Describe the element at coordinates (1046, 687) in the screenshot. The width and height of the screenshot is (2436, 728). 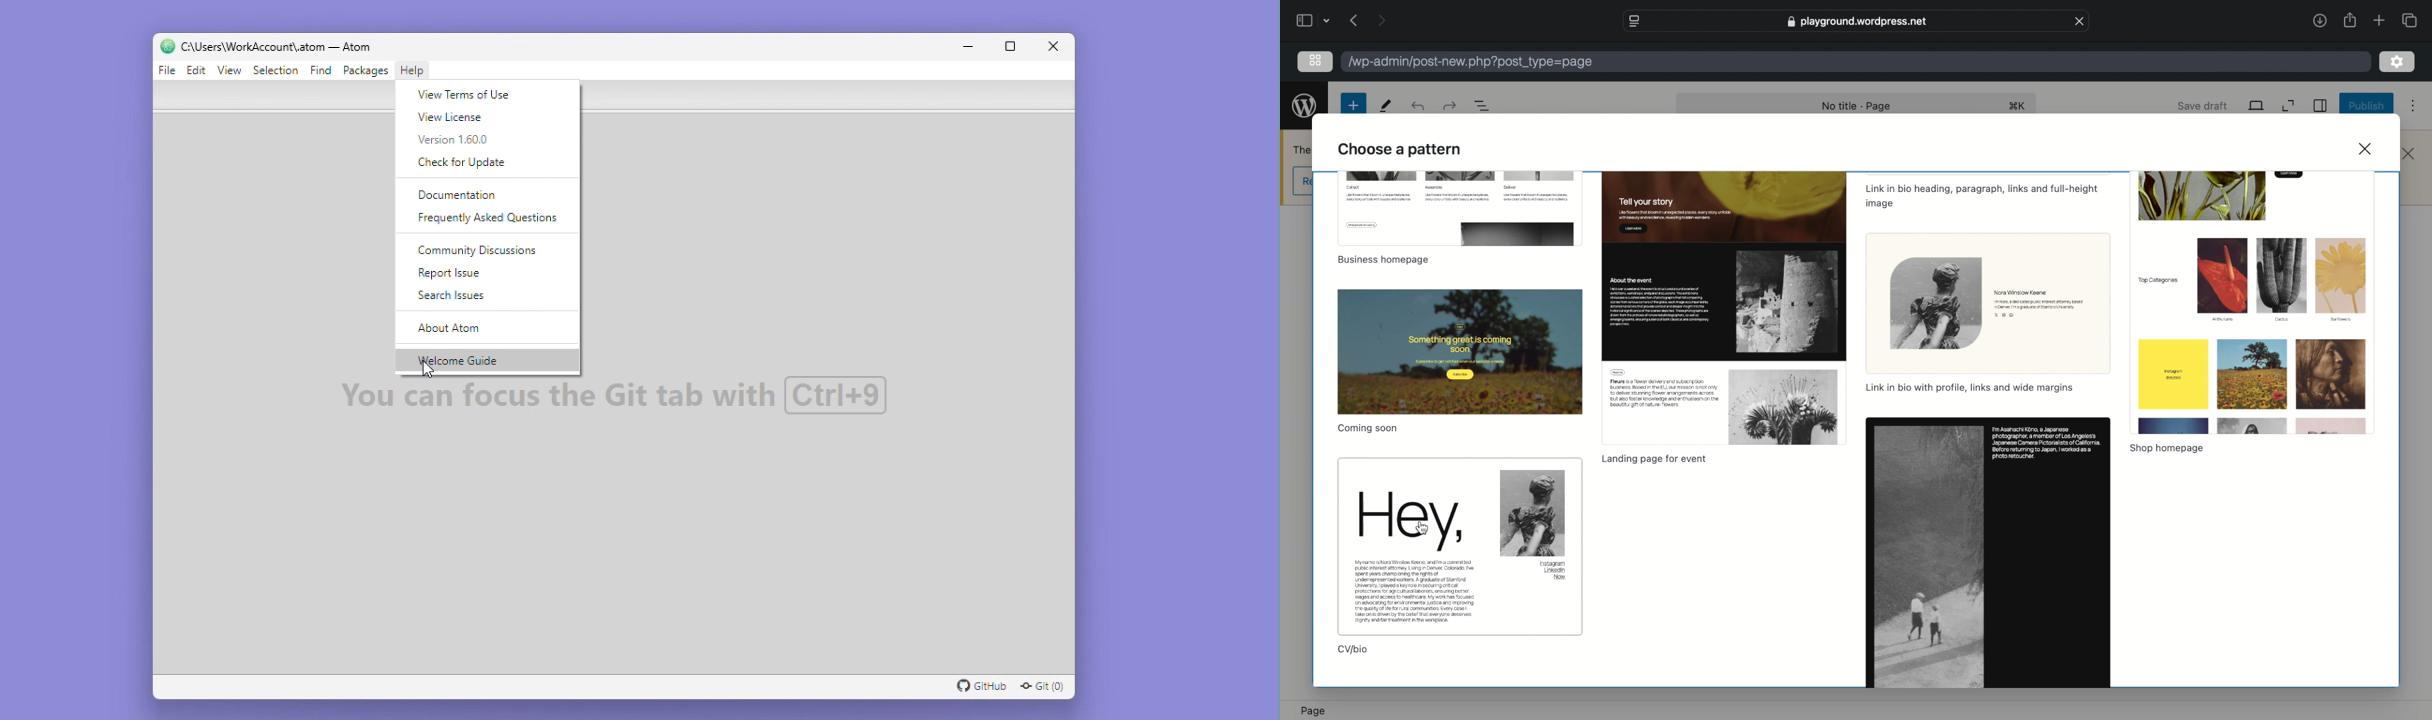
I see `Git (0)` at that location.